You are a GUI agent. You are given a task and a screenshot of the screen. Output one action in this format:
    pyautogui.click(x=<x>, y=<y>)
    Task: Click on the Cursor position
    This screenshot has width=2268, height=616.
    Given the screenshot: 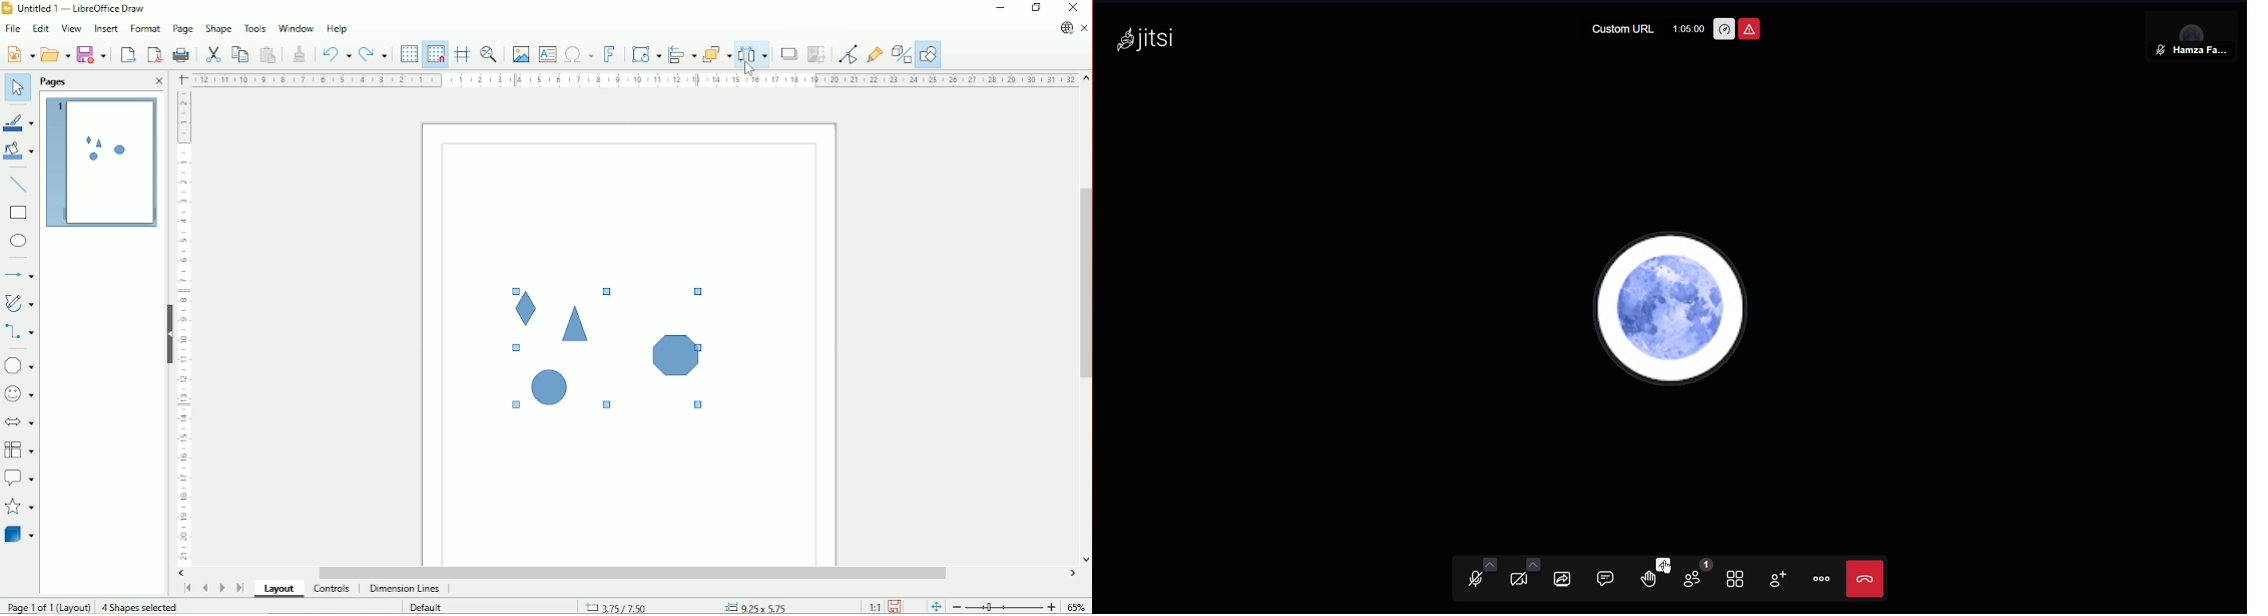 What is the action you would take?
    pyautogui.click(x=687, y=606)
    